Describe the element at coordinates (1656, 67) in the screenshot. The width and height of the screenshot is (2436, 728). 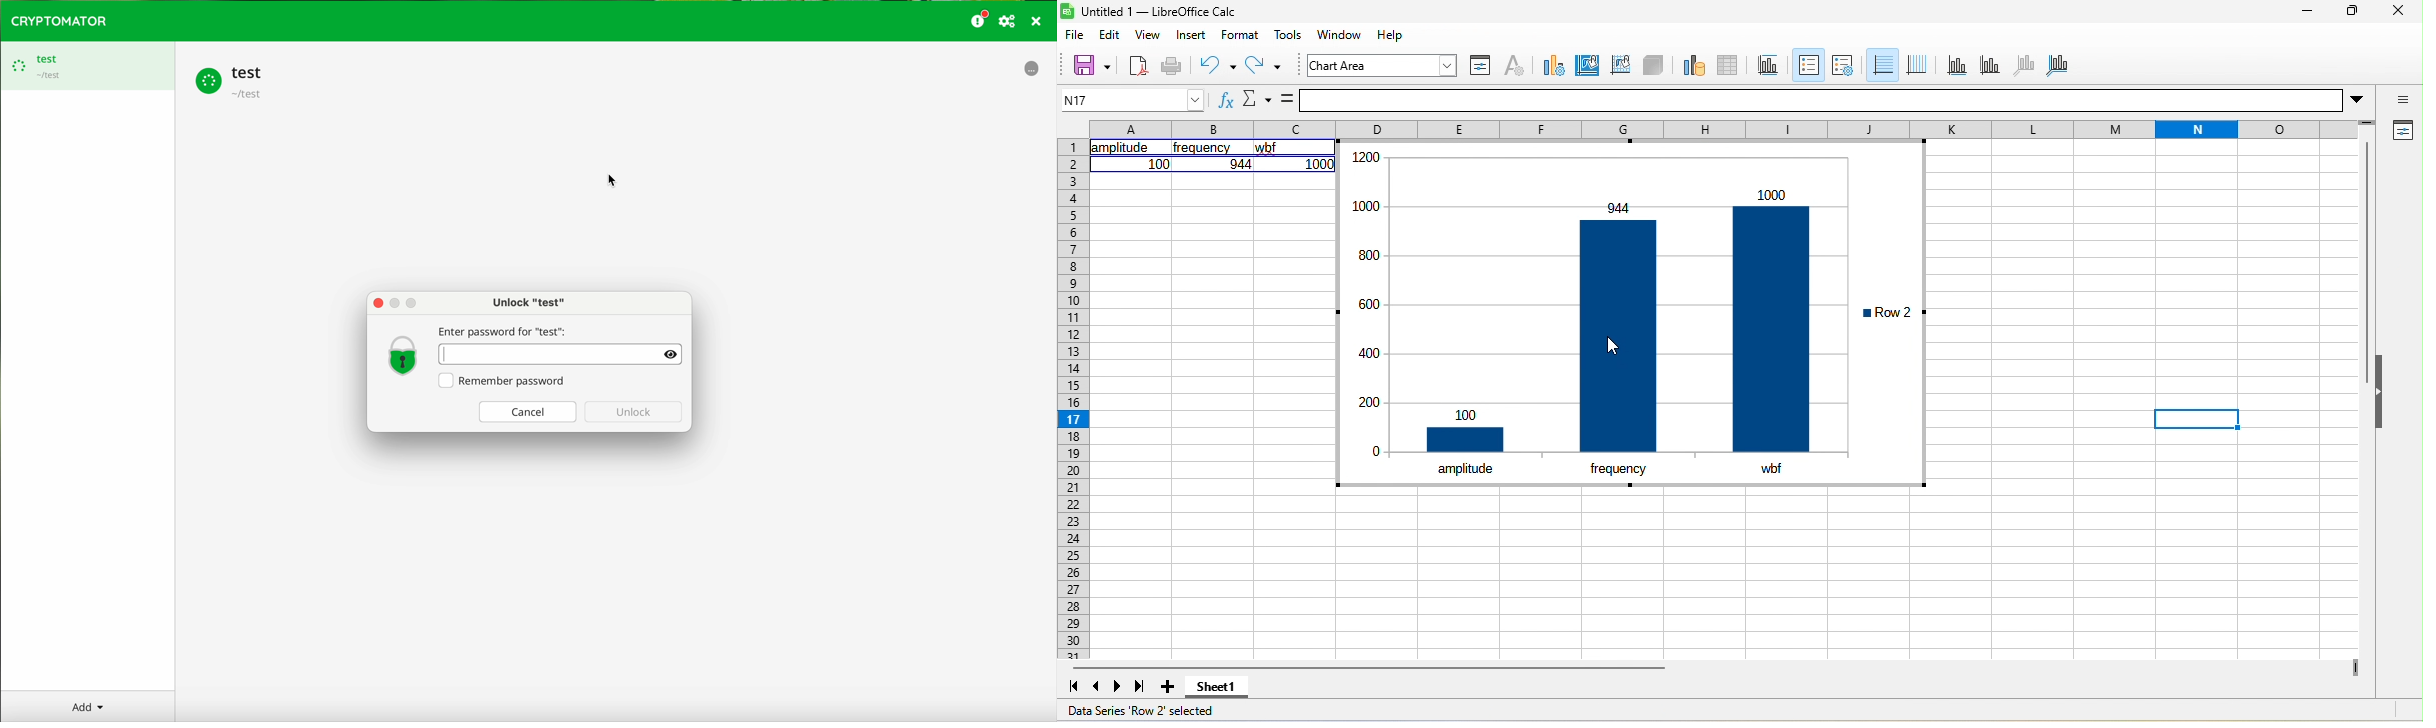
I see `3d view` at that location.